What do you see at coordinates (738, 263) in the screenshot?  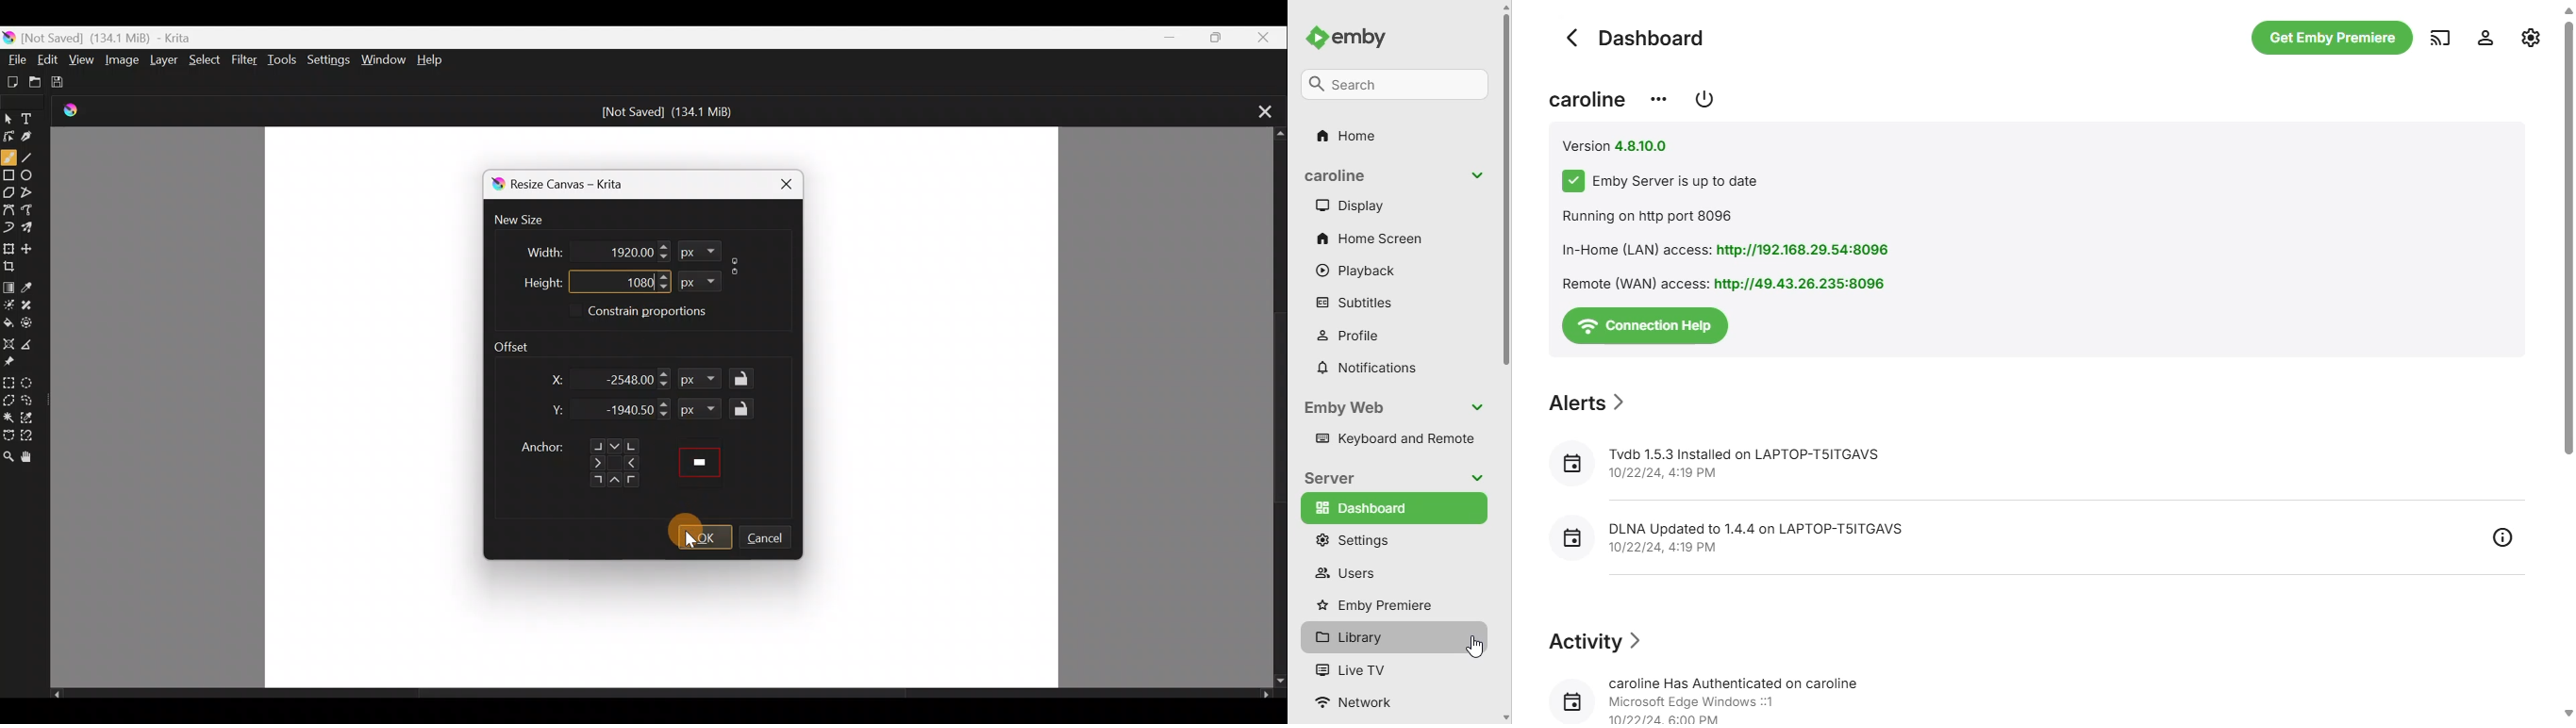 I see `Constrain proportions` at bounding box center [738, 263].